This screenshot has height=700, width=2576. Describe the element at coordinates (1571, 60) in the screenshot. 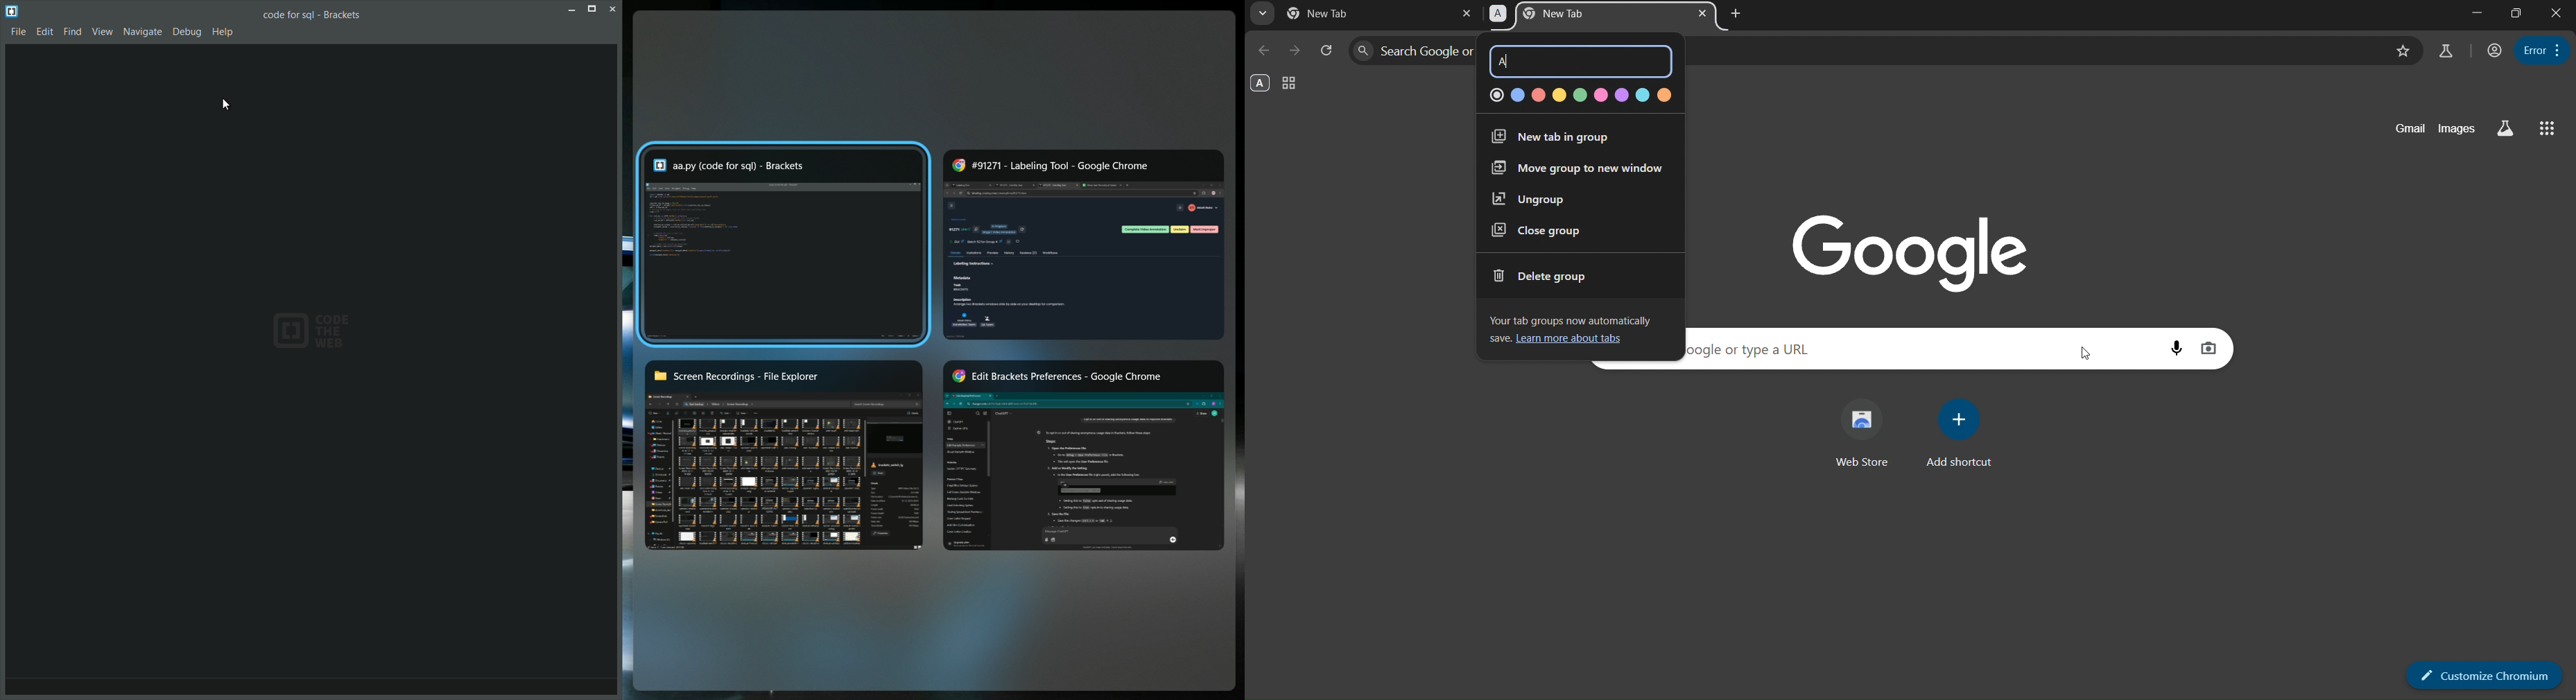

I see `A` at that location.